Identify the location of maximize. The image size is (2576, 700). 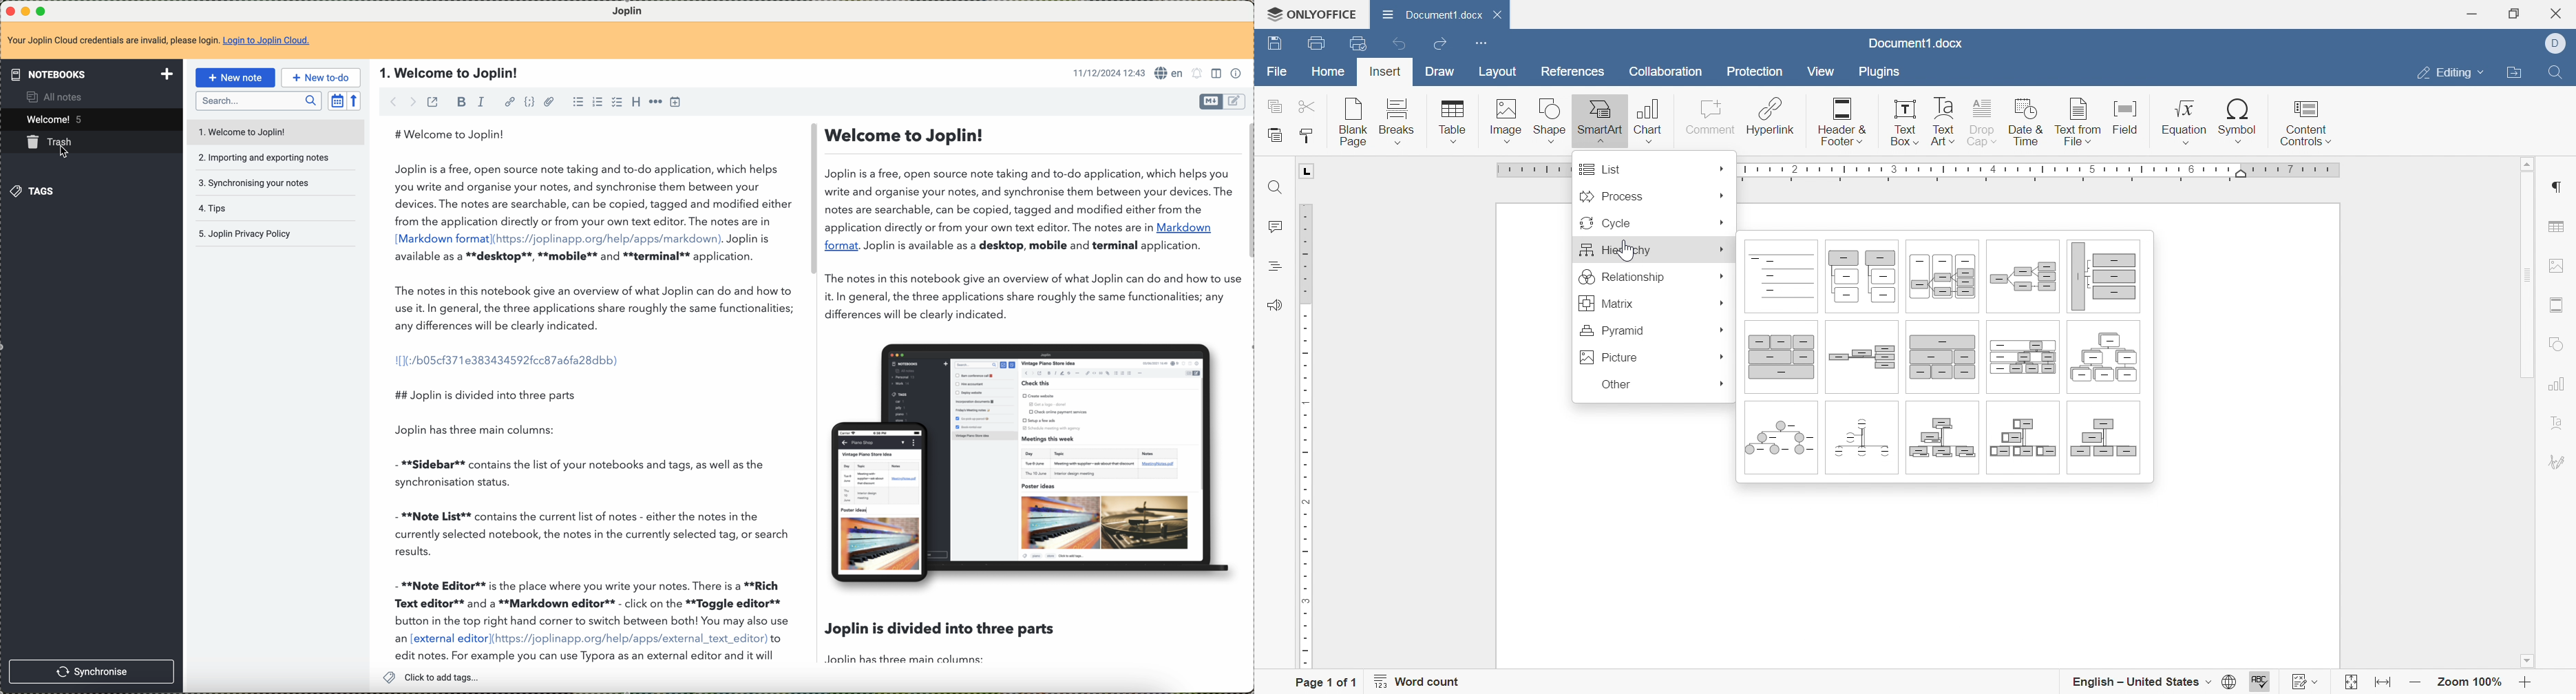
(41, 9).